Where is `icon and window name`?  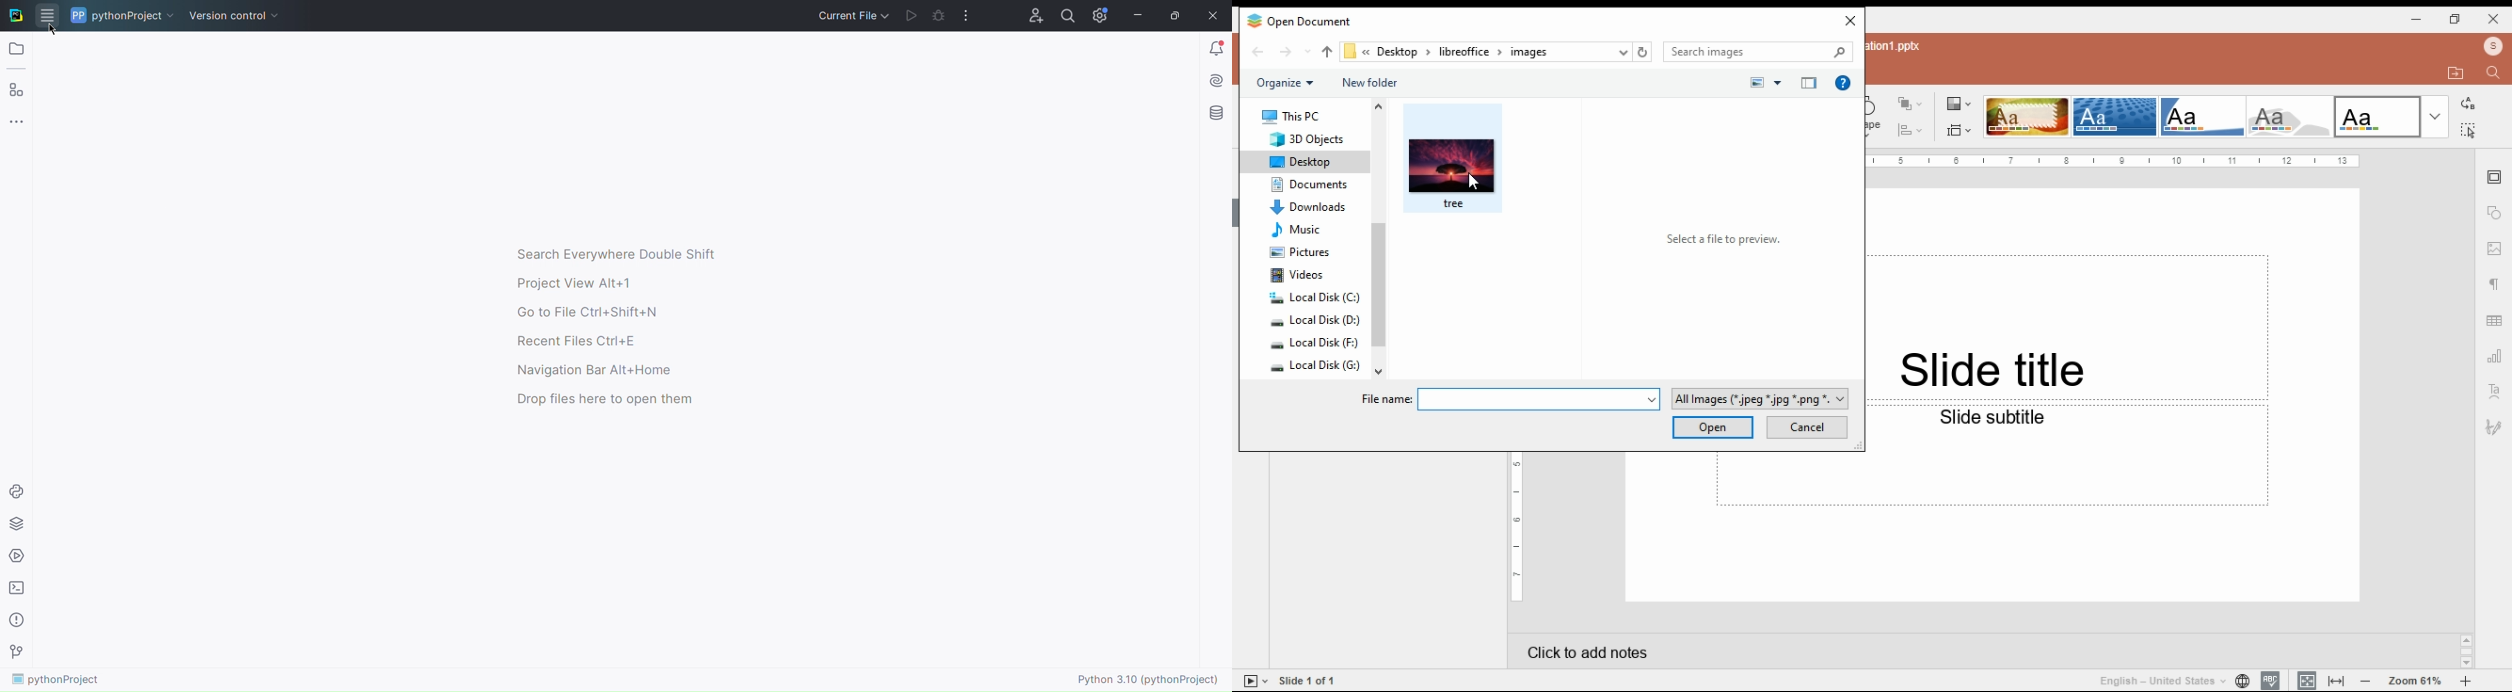 icon and window name is located at coordinates (1299, 20).